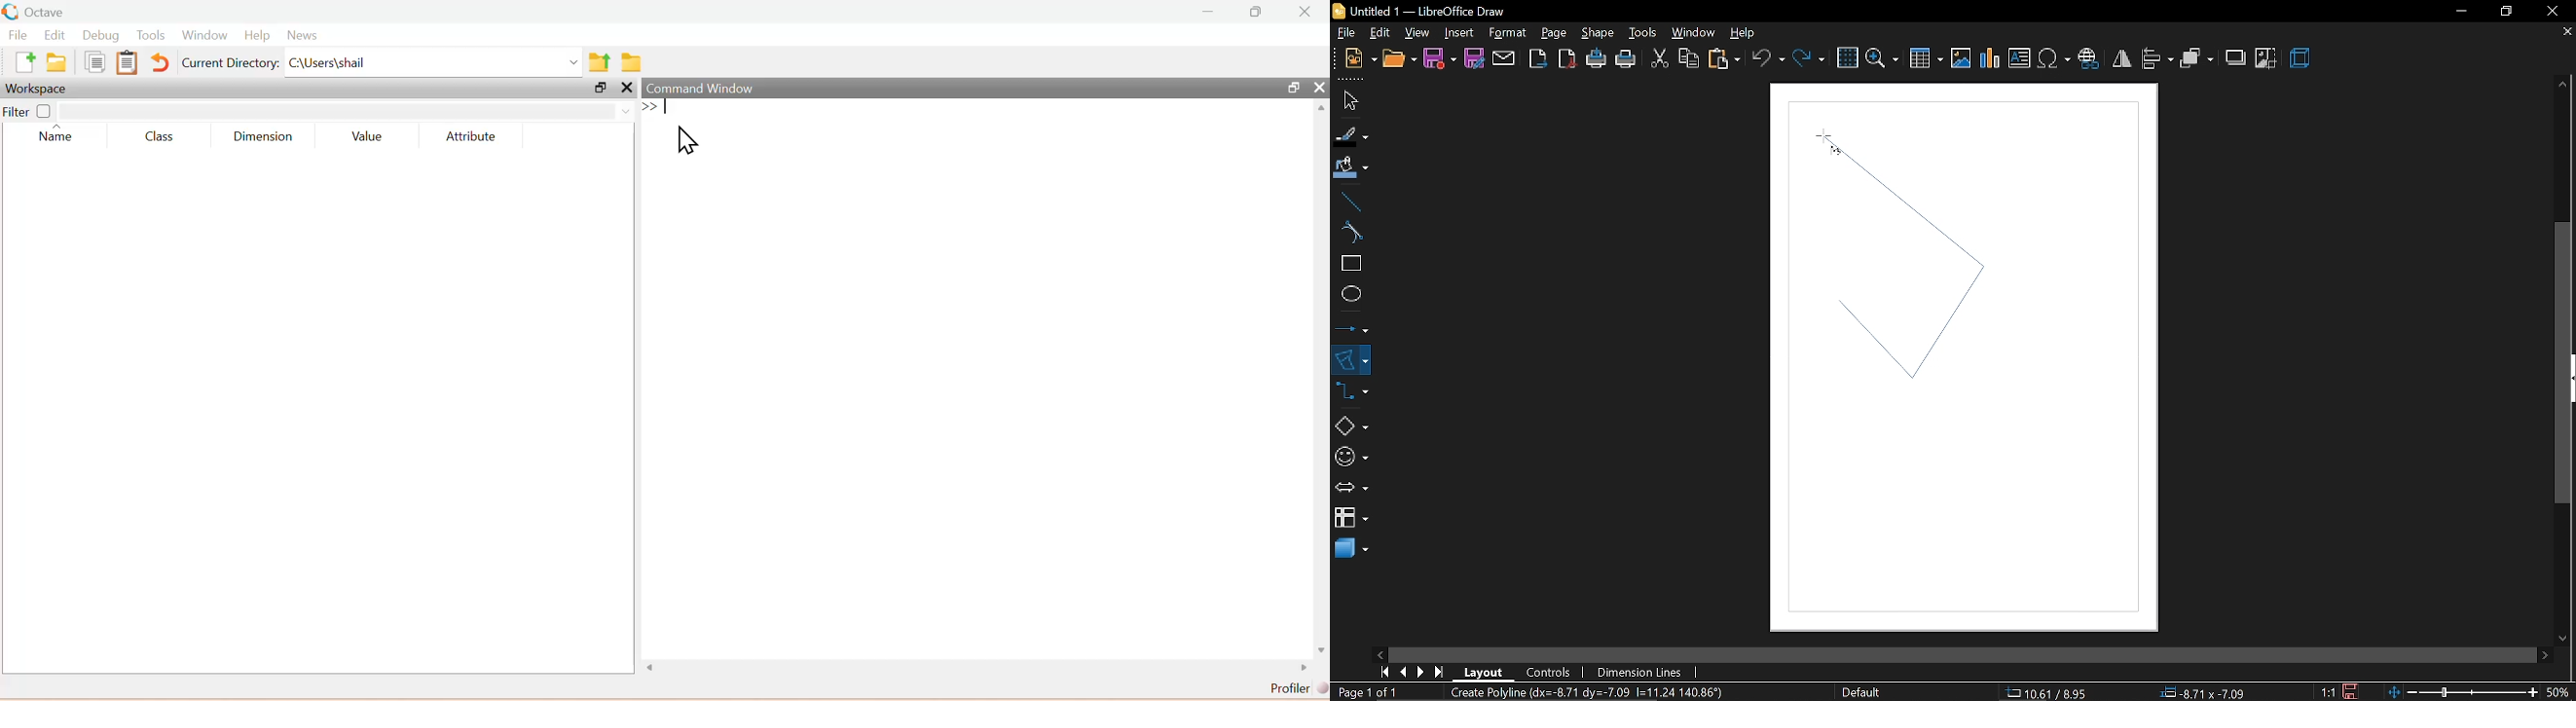  Describe the element at coordinates (2265, 58) in the screenshot. I see `crop` at that location.